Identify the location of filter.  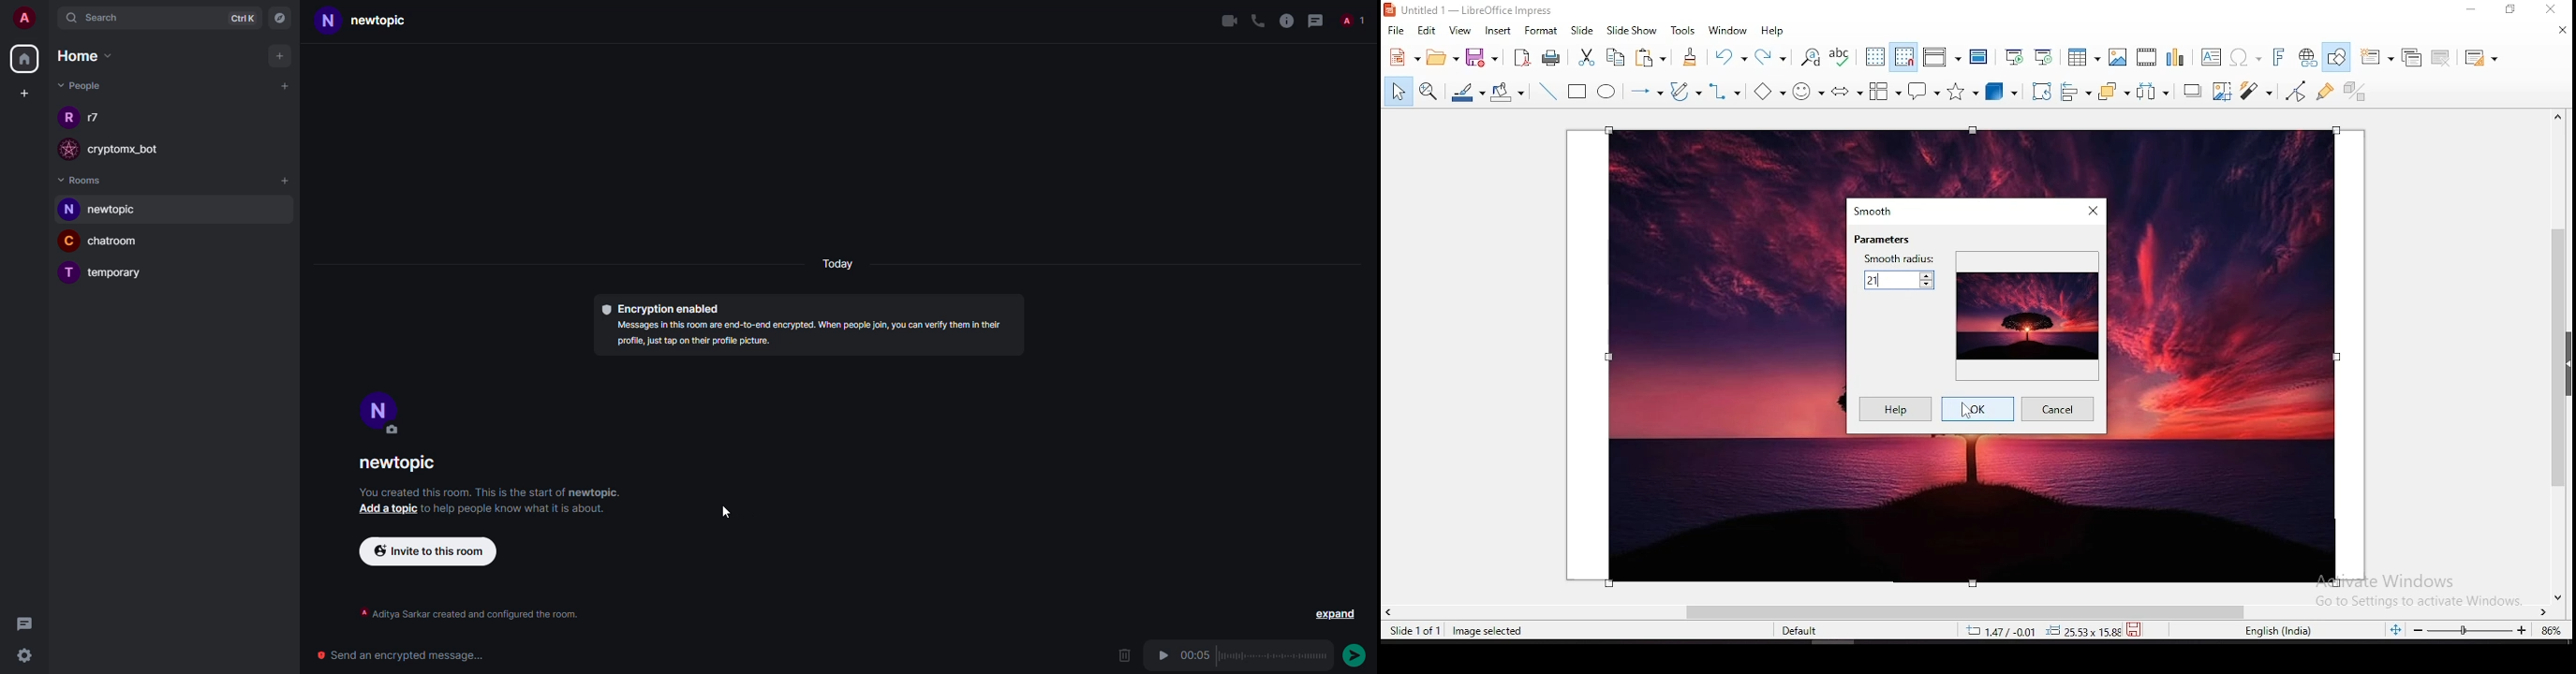
(2255, 91).